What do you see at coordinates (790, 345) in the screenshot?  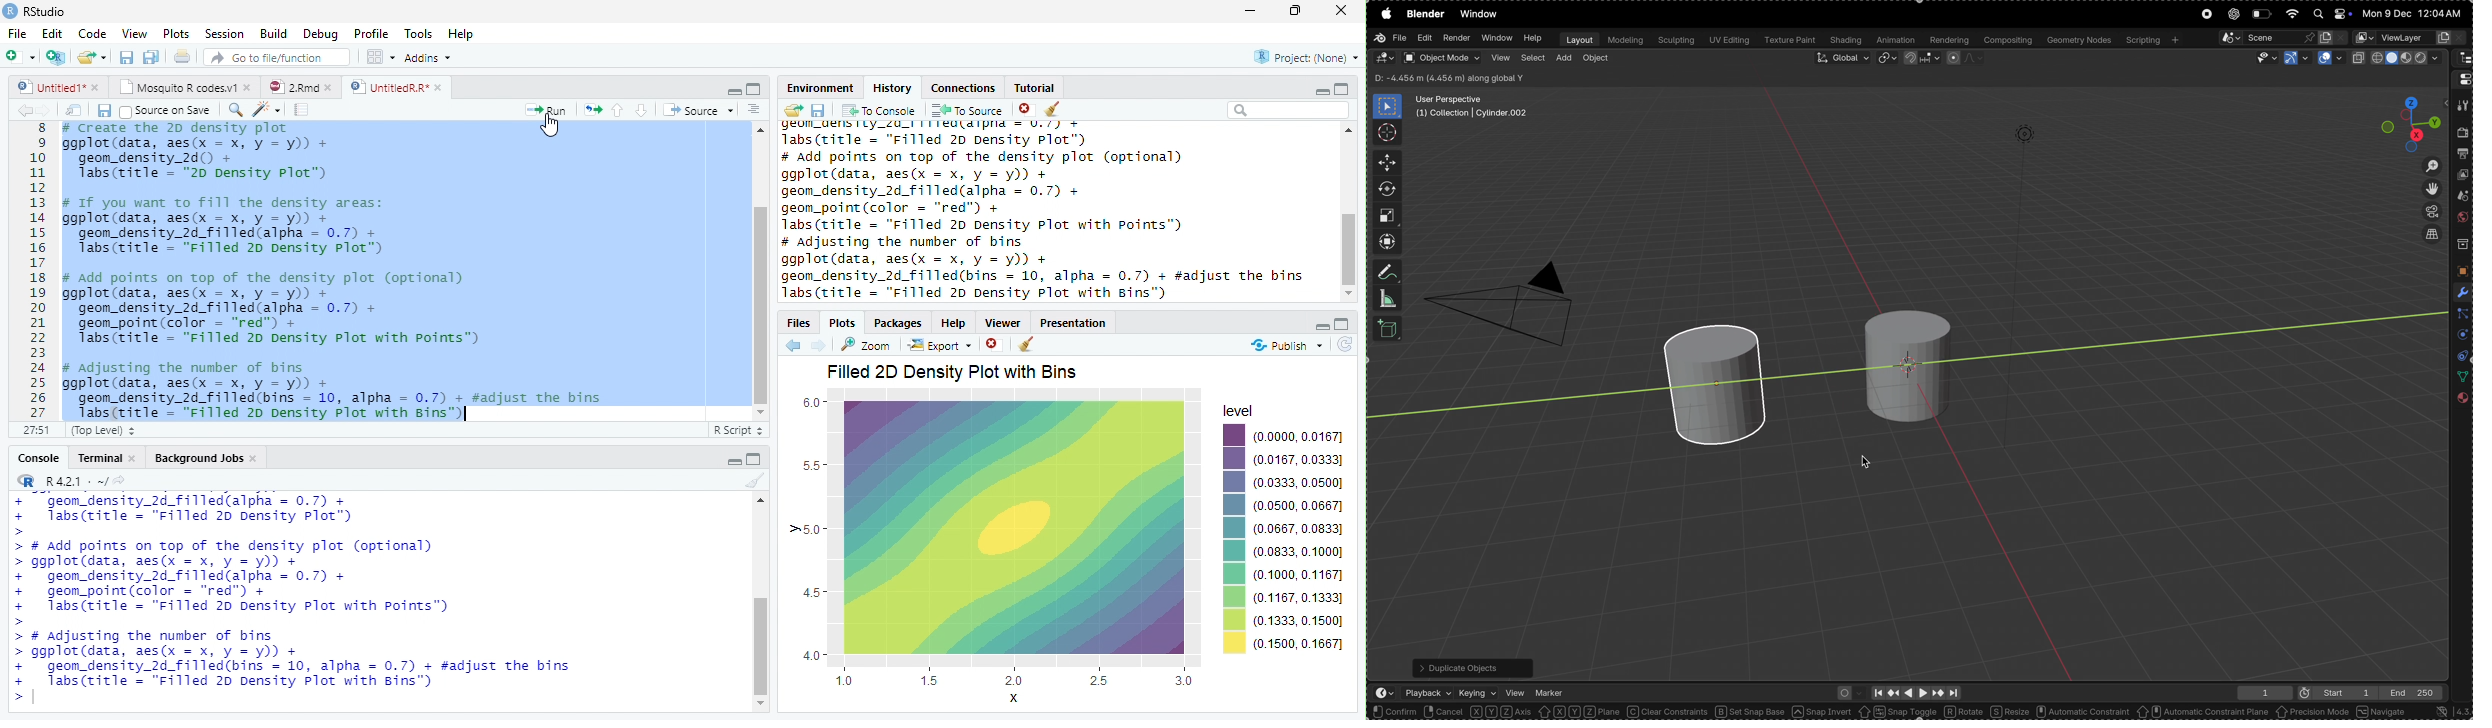 I see `back` at bounding box center [790, 345].